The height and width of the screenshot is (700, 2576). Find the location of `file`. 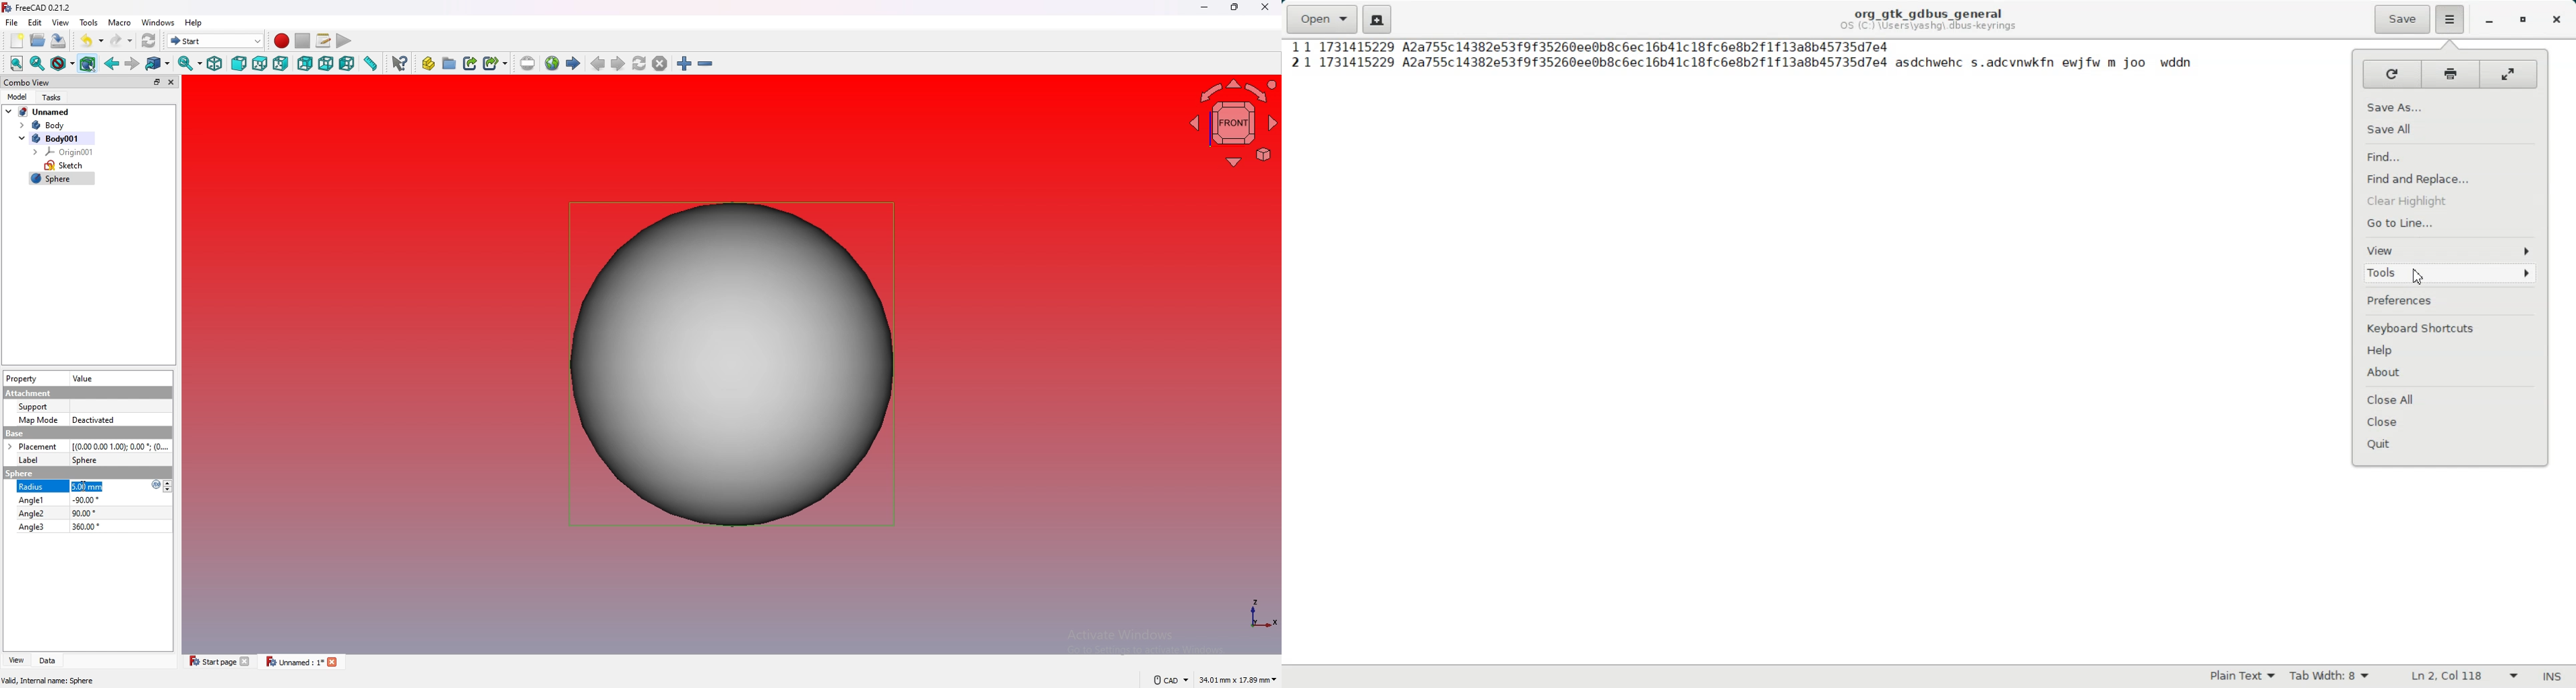

file is located at coordinates (12, 23).